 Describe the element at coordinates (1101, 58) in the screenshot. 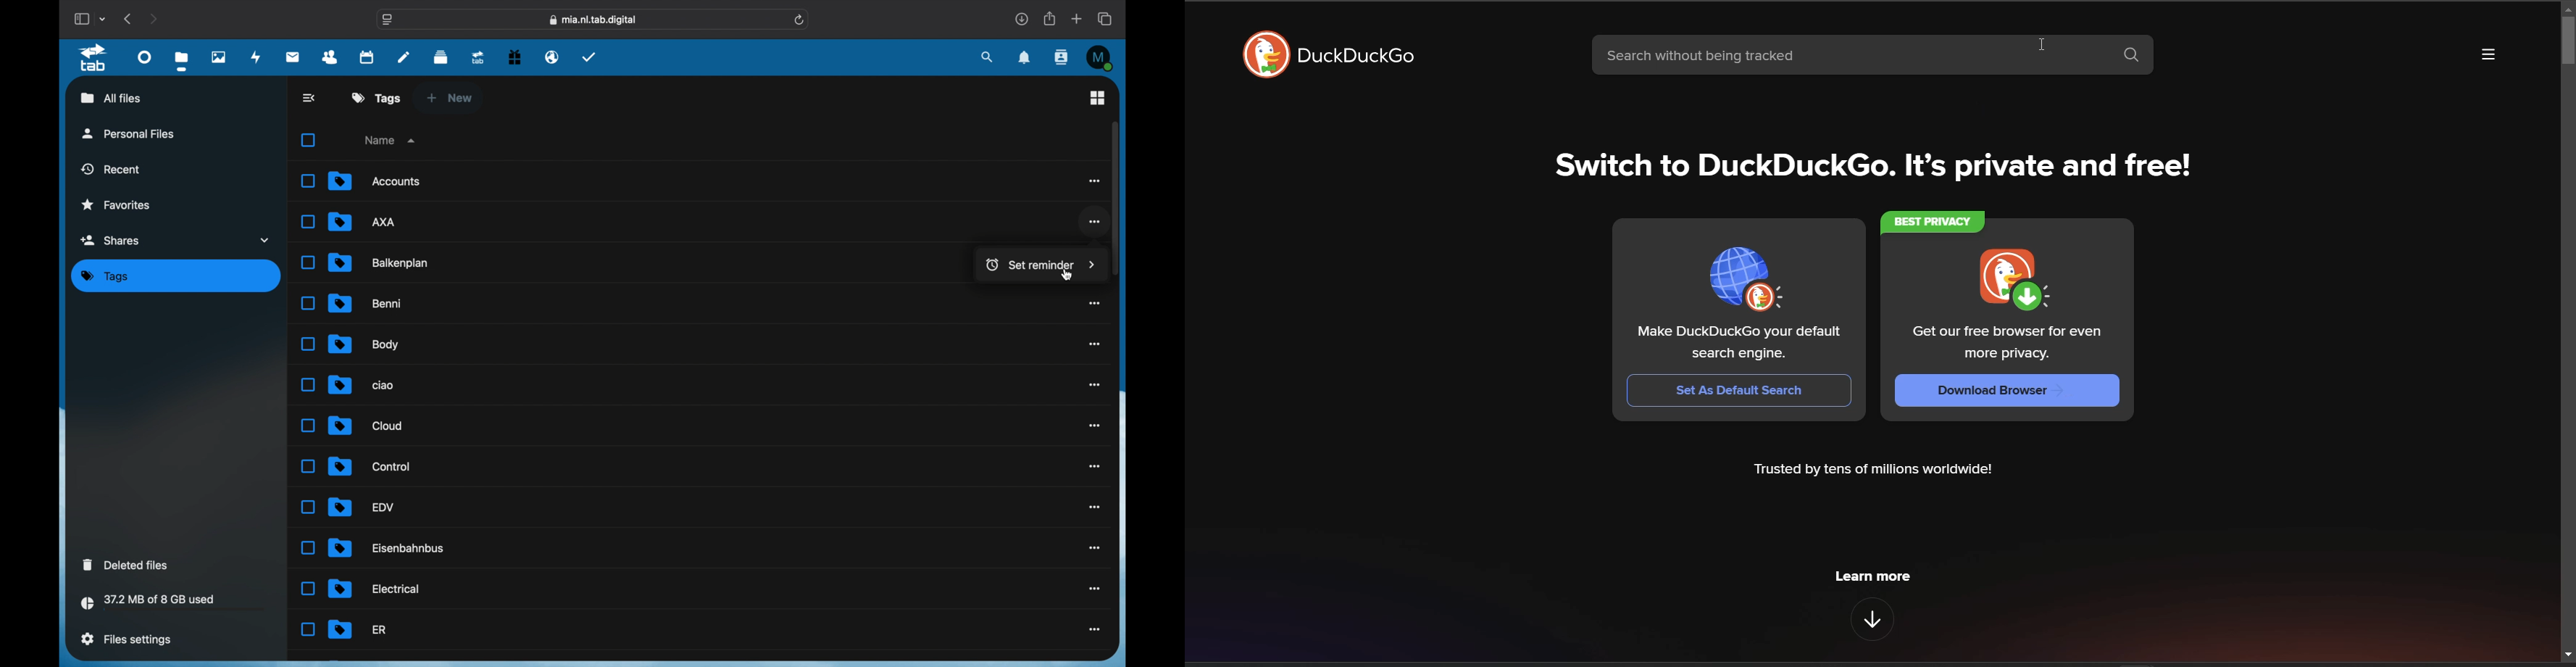

I see `M` at that location.